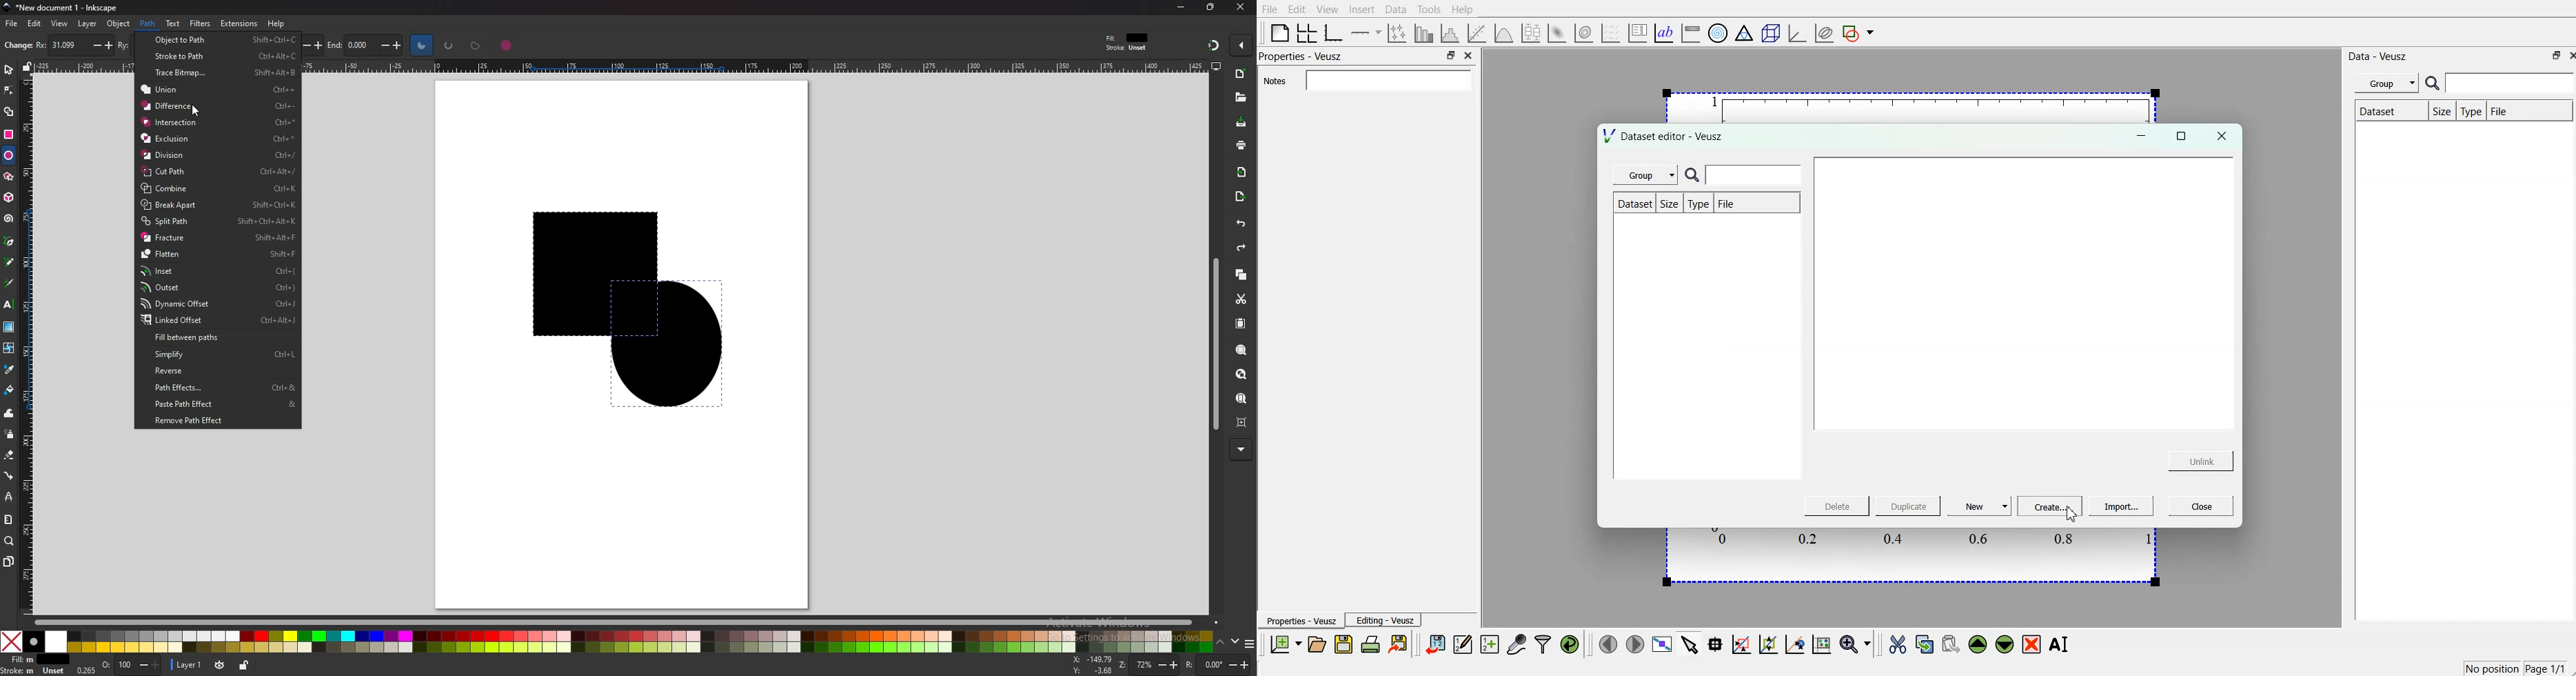  What do you see at coordinates (1302, 621) in the screenshot?
I see `Properties - Veusz` at bounding box center [1302, 621].